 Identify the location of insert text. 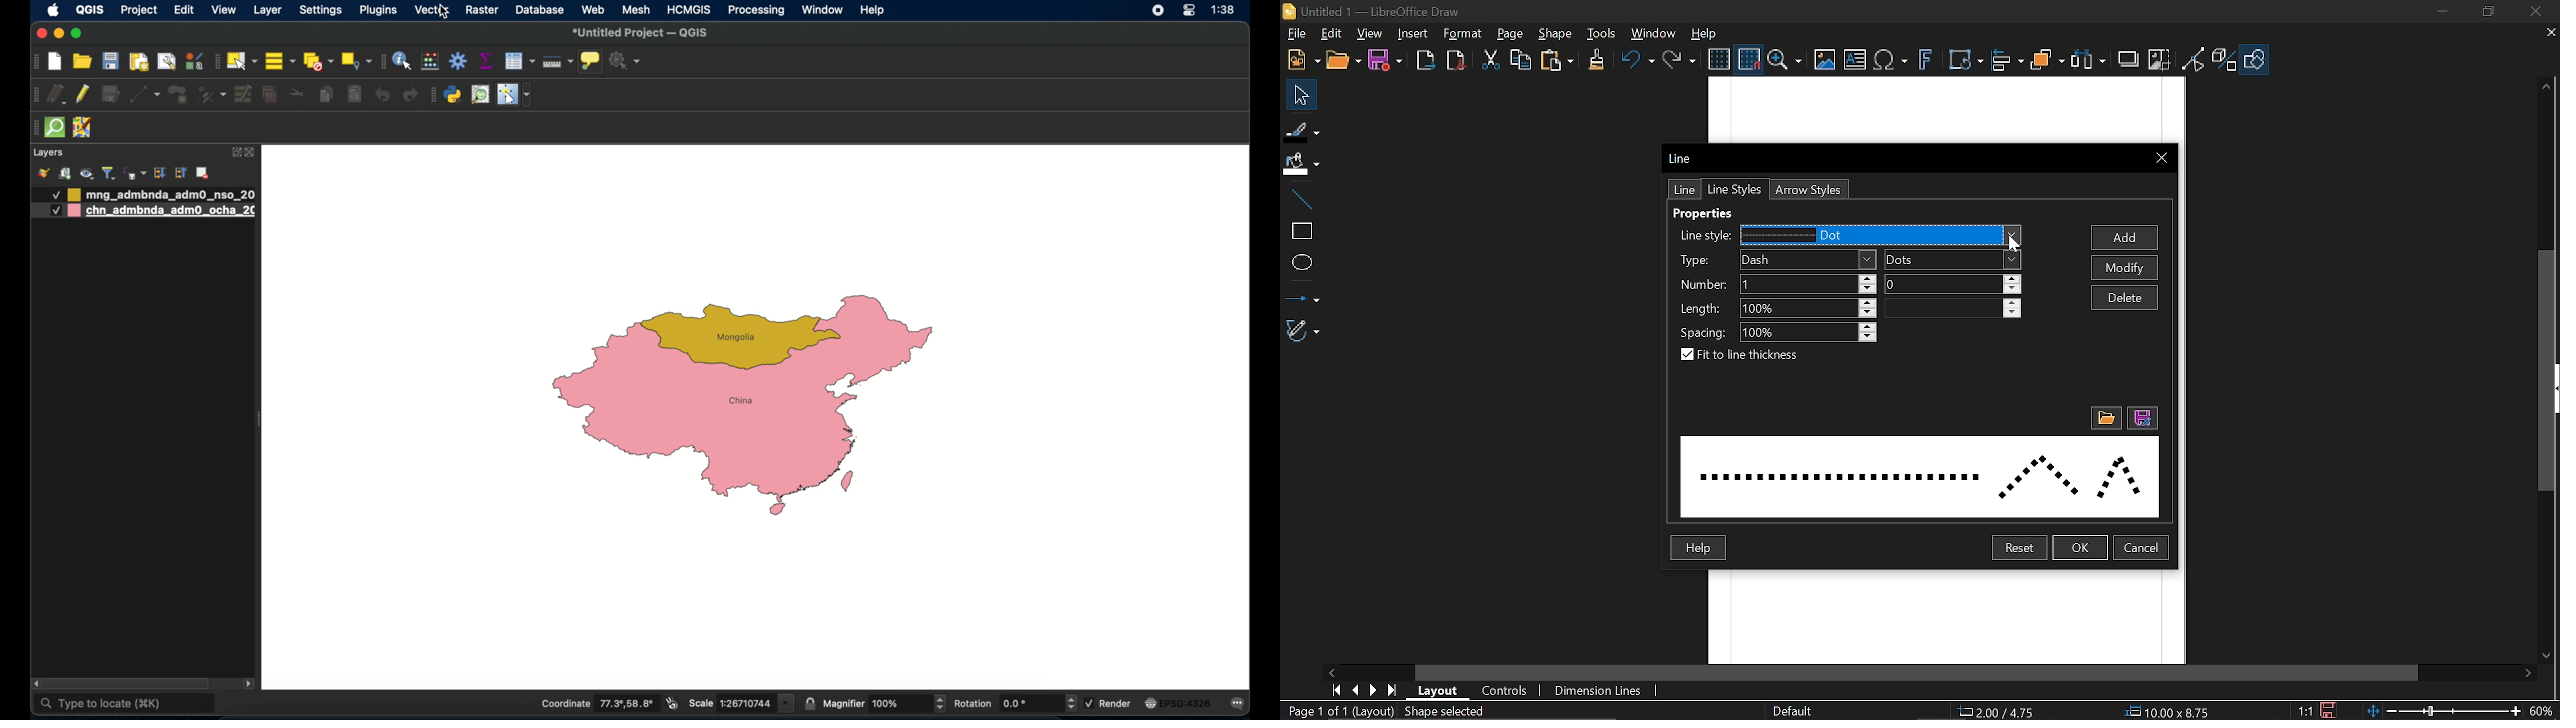
(1855, 61).